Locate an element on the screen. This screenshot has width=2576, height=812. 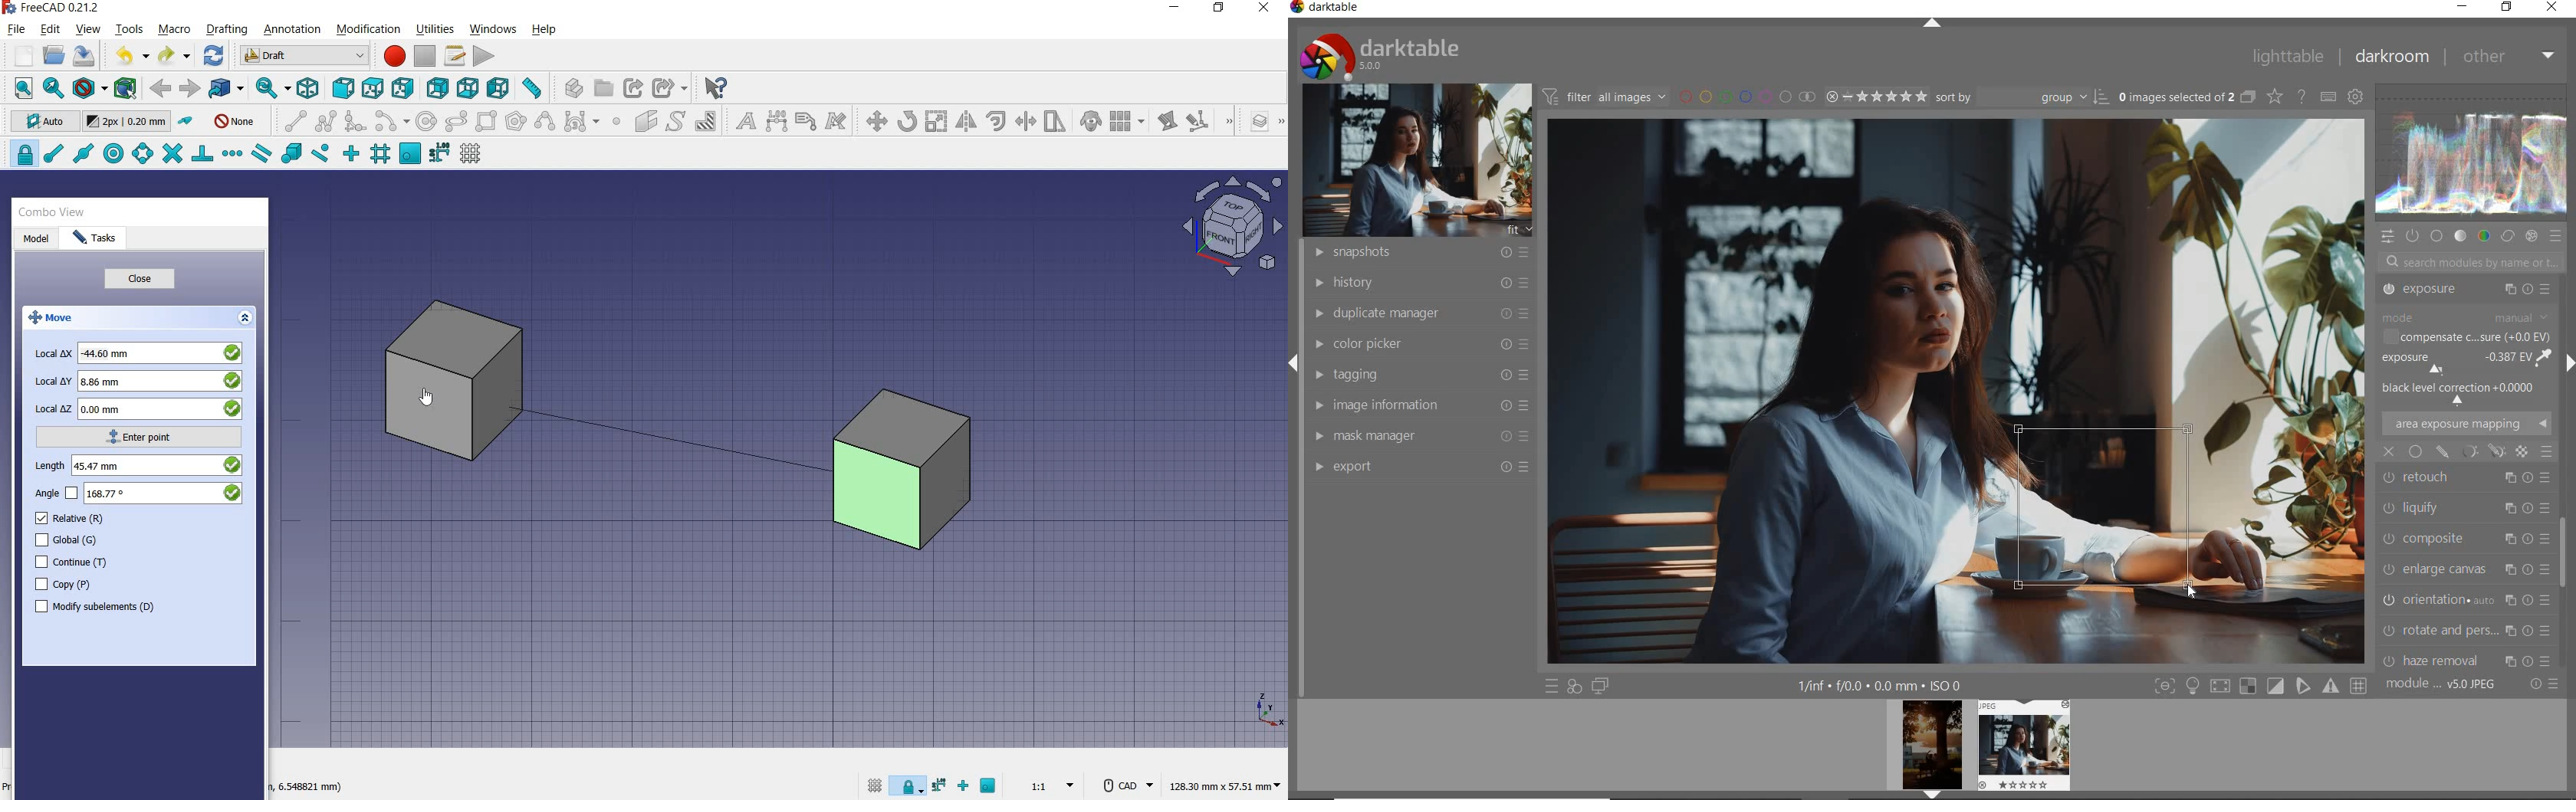
draft utility tools is located at coordinates (1281, 123).